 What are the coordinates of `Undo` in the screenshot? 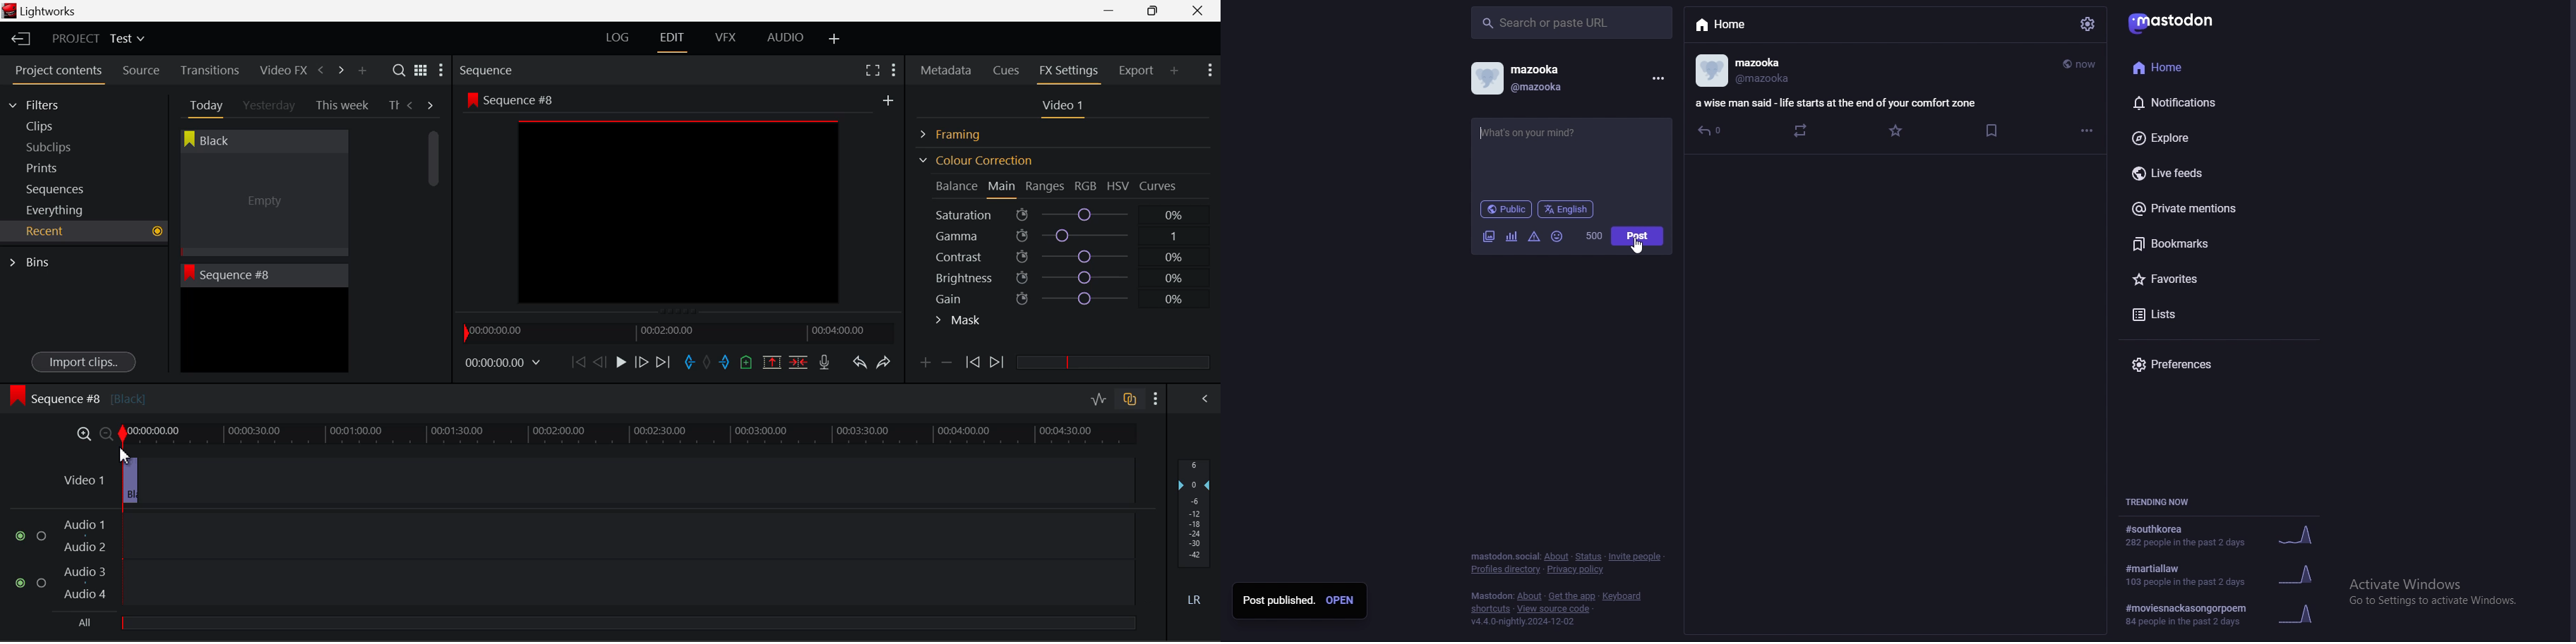 It's located at (859, 365).